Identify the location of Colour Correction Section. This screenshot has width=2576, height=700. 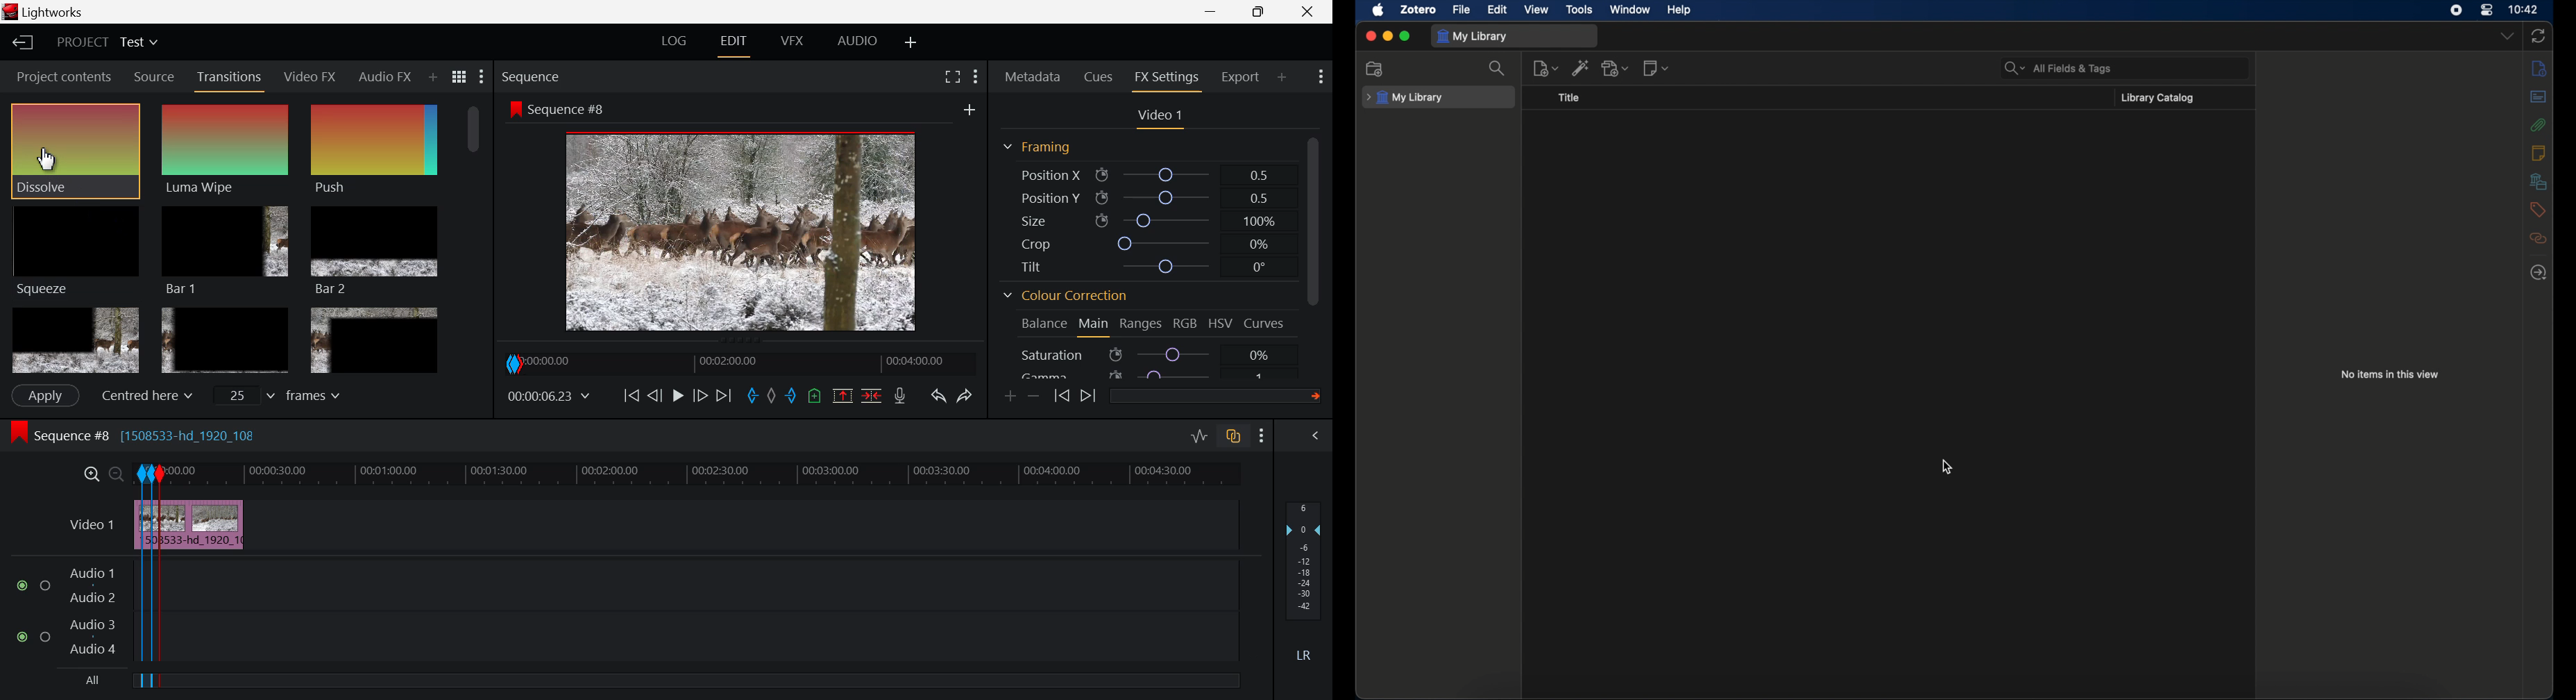
(1066, 297).